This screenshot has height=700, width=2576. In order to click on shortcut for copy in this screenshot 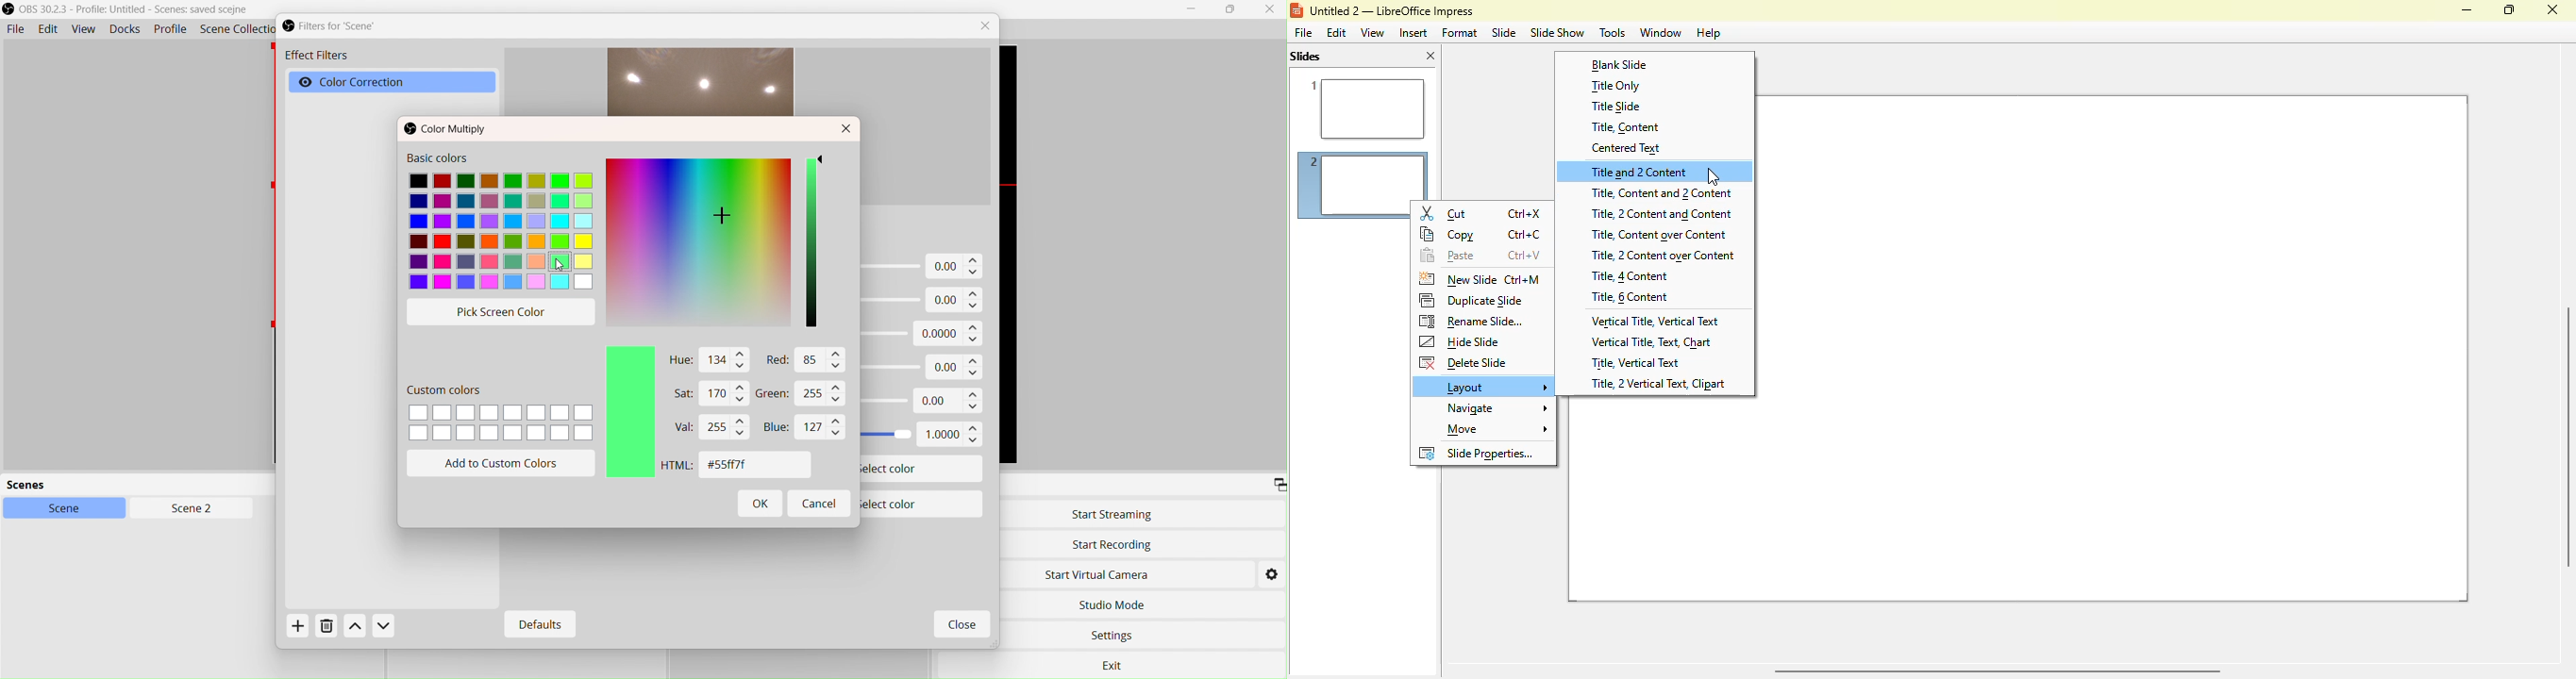, I will do `click(1524, 234)`.